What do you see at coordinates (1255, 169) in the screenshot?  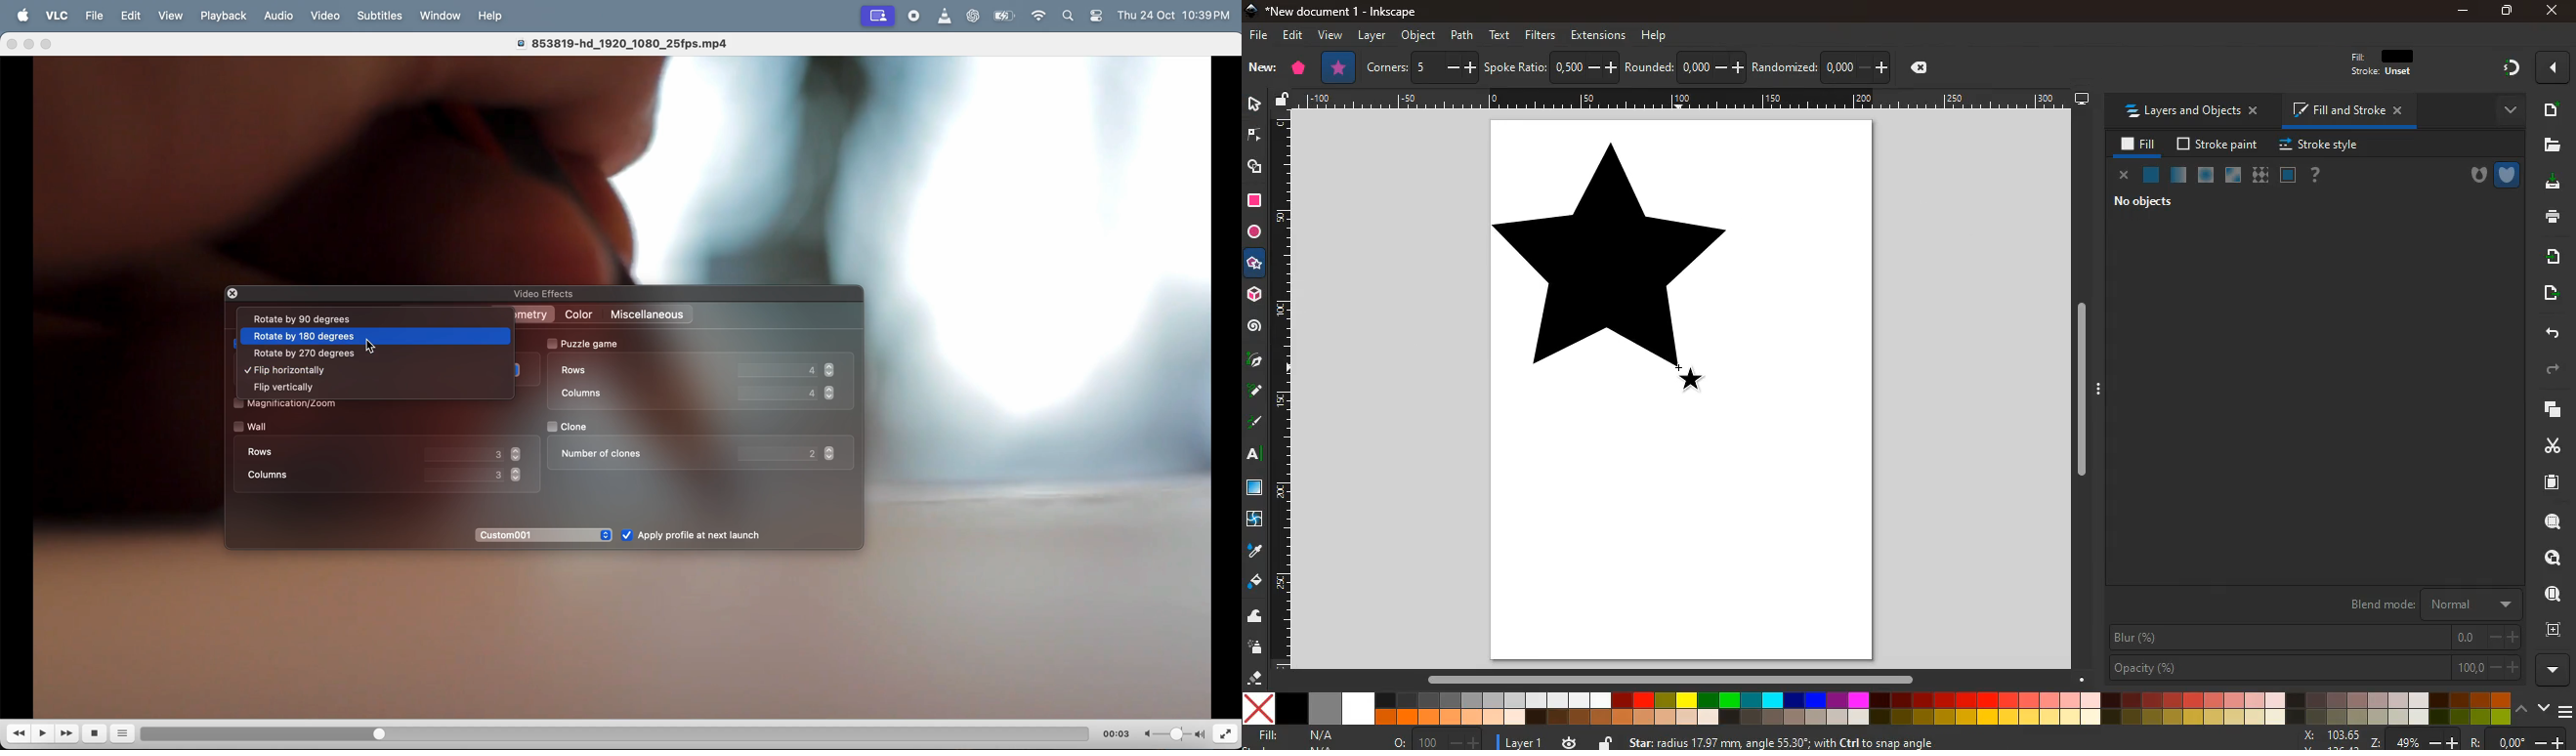 I see `shapes` at bounding box center [1255, 169].